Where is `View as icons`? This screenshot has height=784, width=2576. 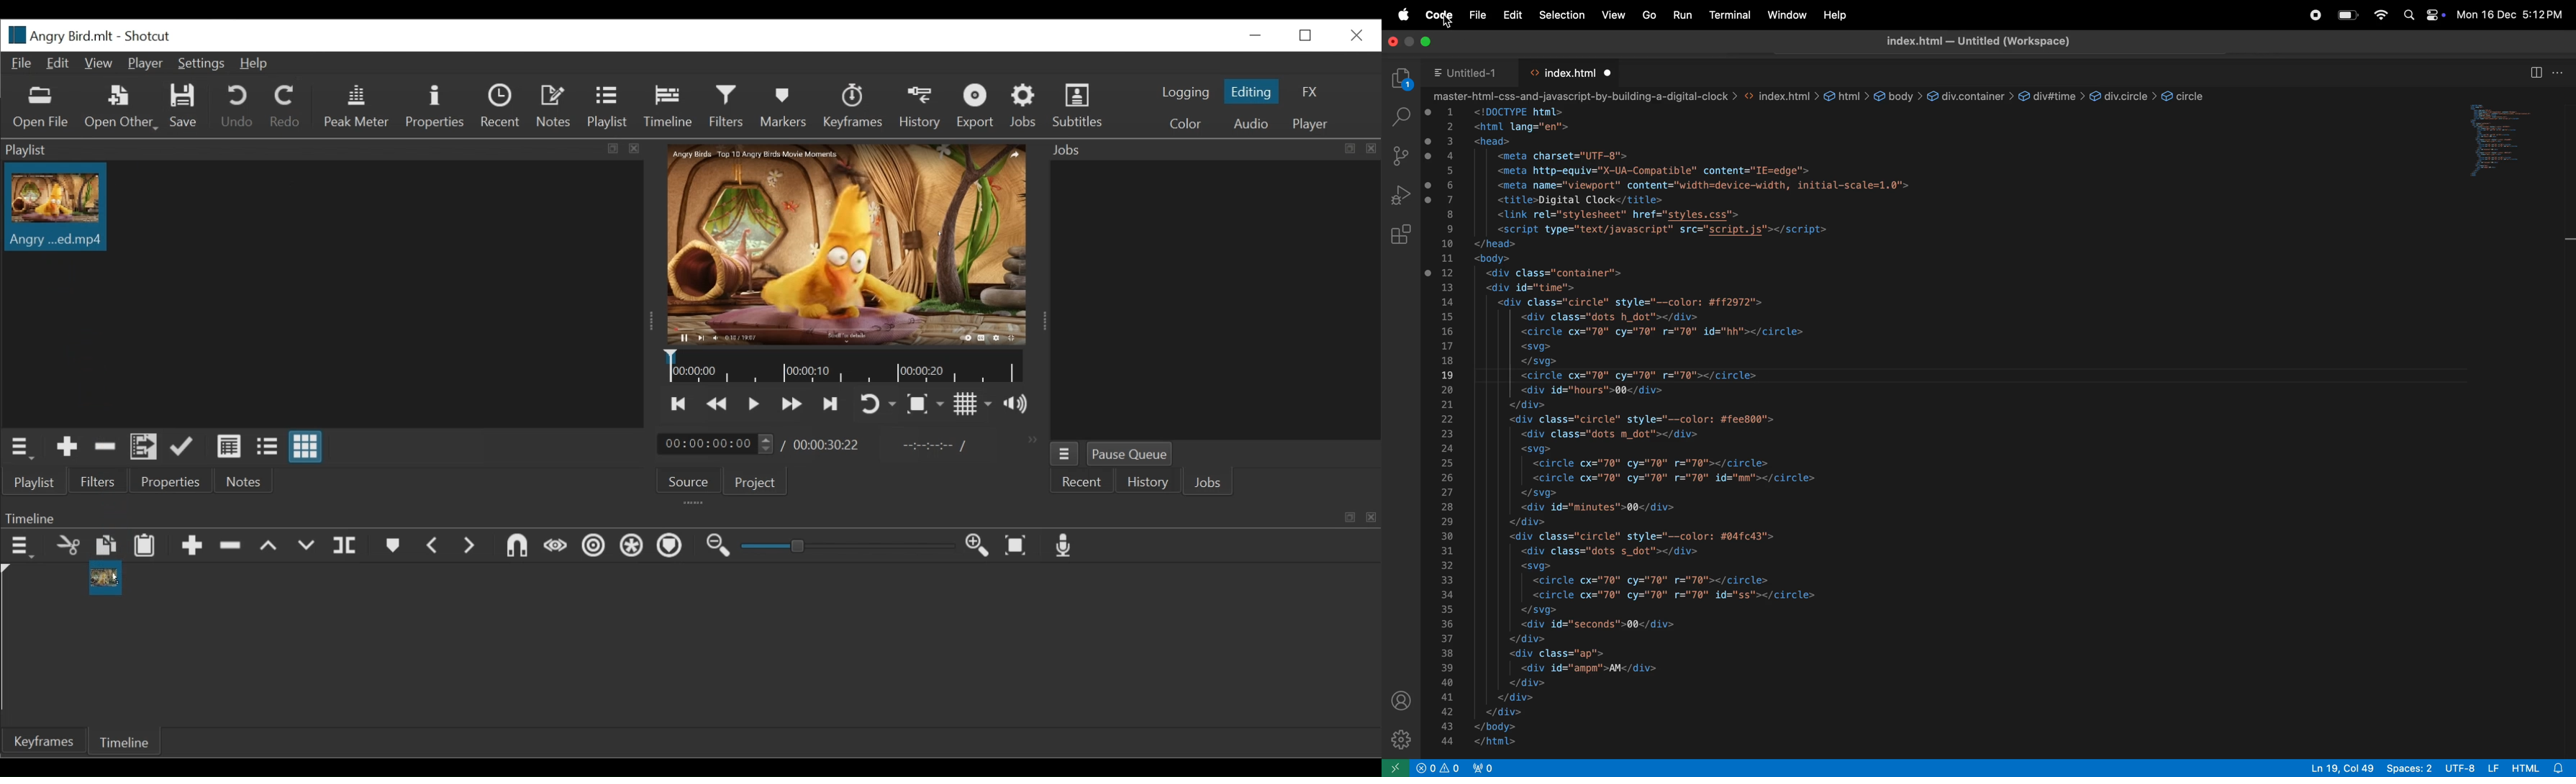 View as icons is located at coordinates (306, 445).